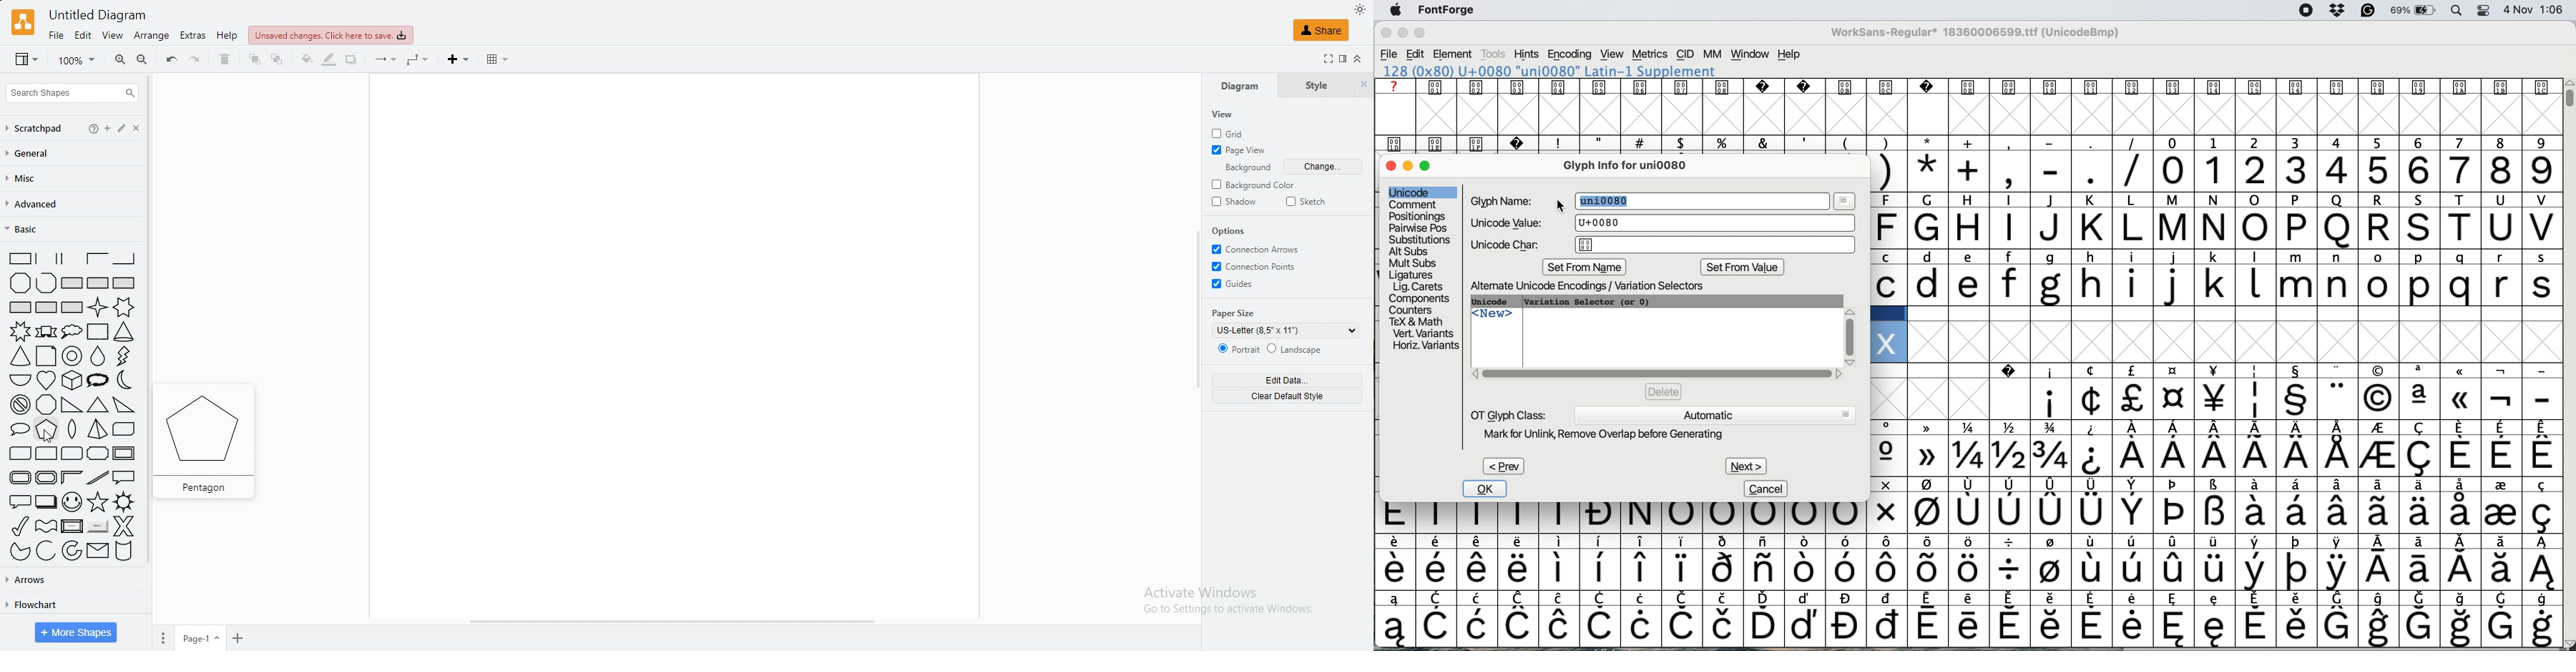 The image size is (2576, 672). I want to click on star, so click(97, 502).